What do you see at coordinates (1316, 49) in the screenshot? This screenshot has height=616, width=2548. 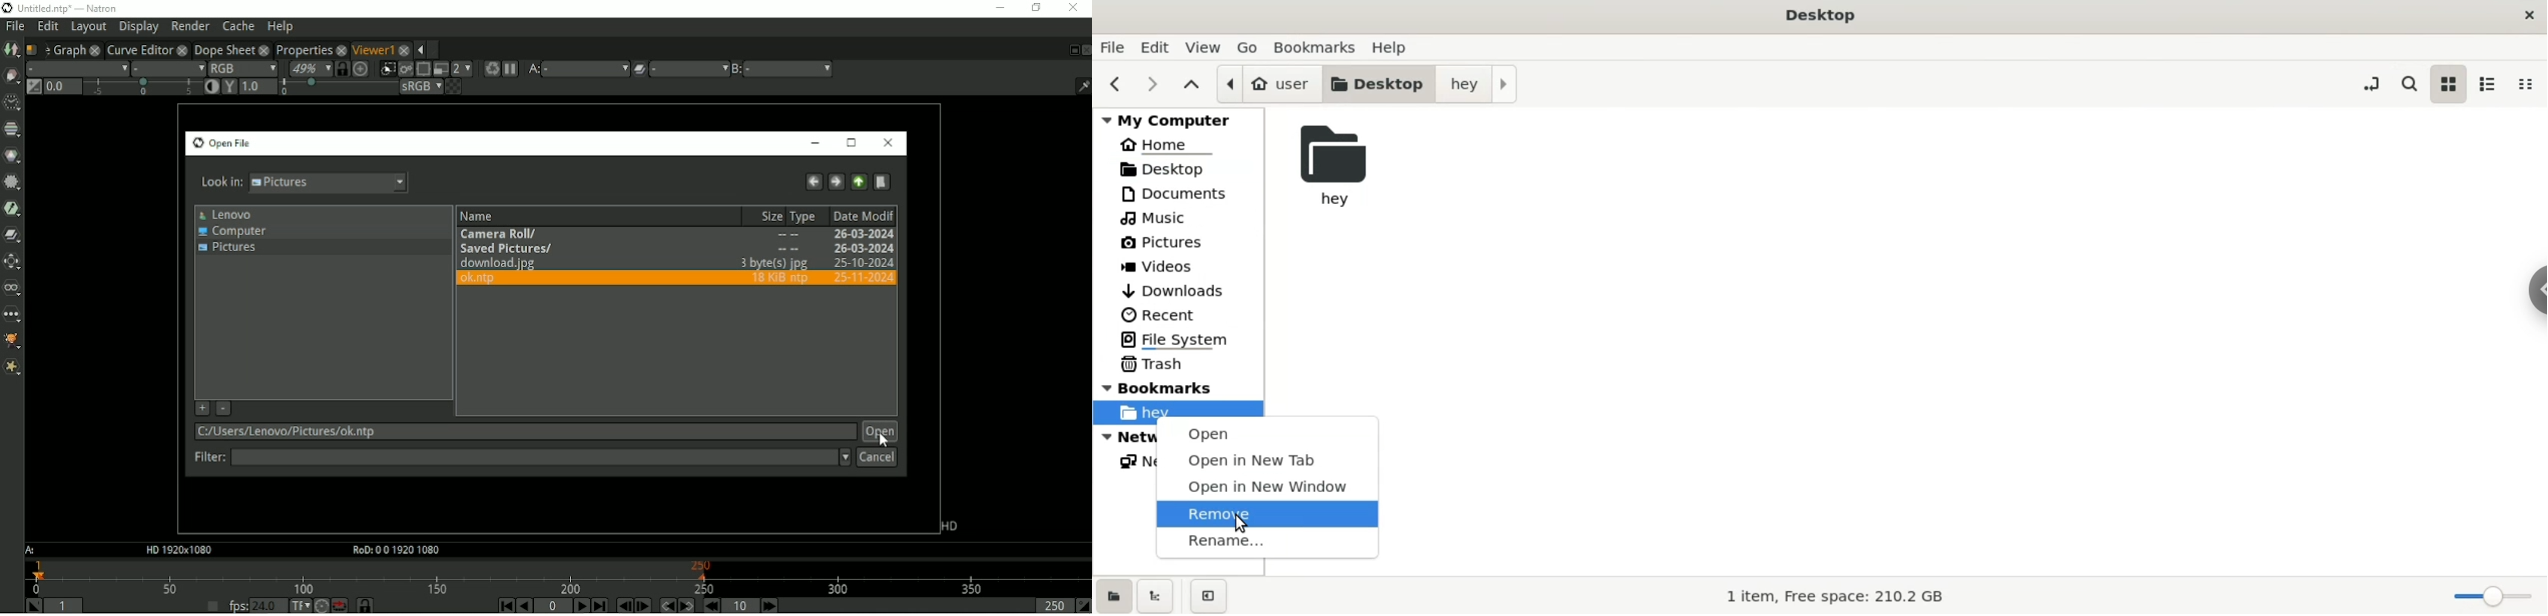 I see `bookmarks` at bounding box center [1316, 49].